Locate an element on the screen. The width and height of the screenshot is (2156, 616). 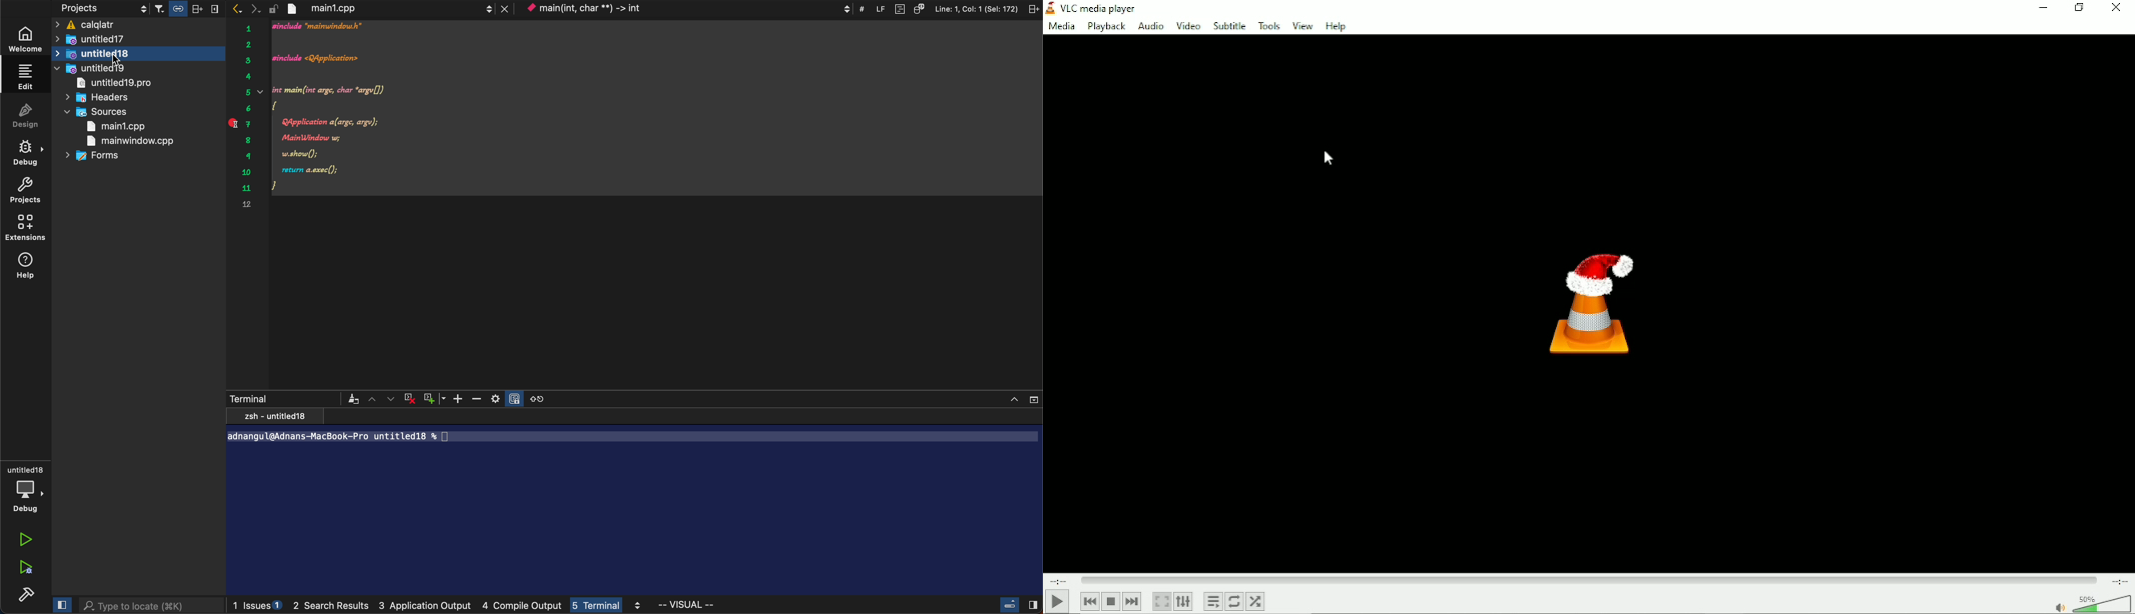
previous is located at coordinates (1089, 601).